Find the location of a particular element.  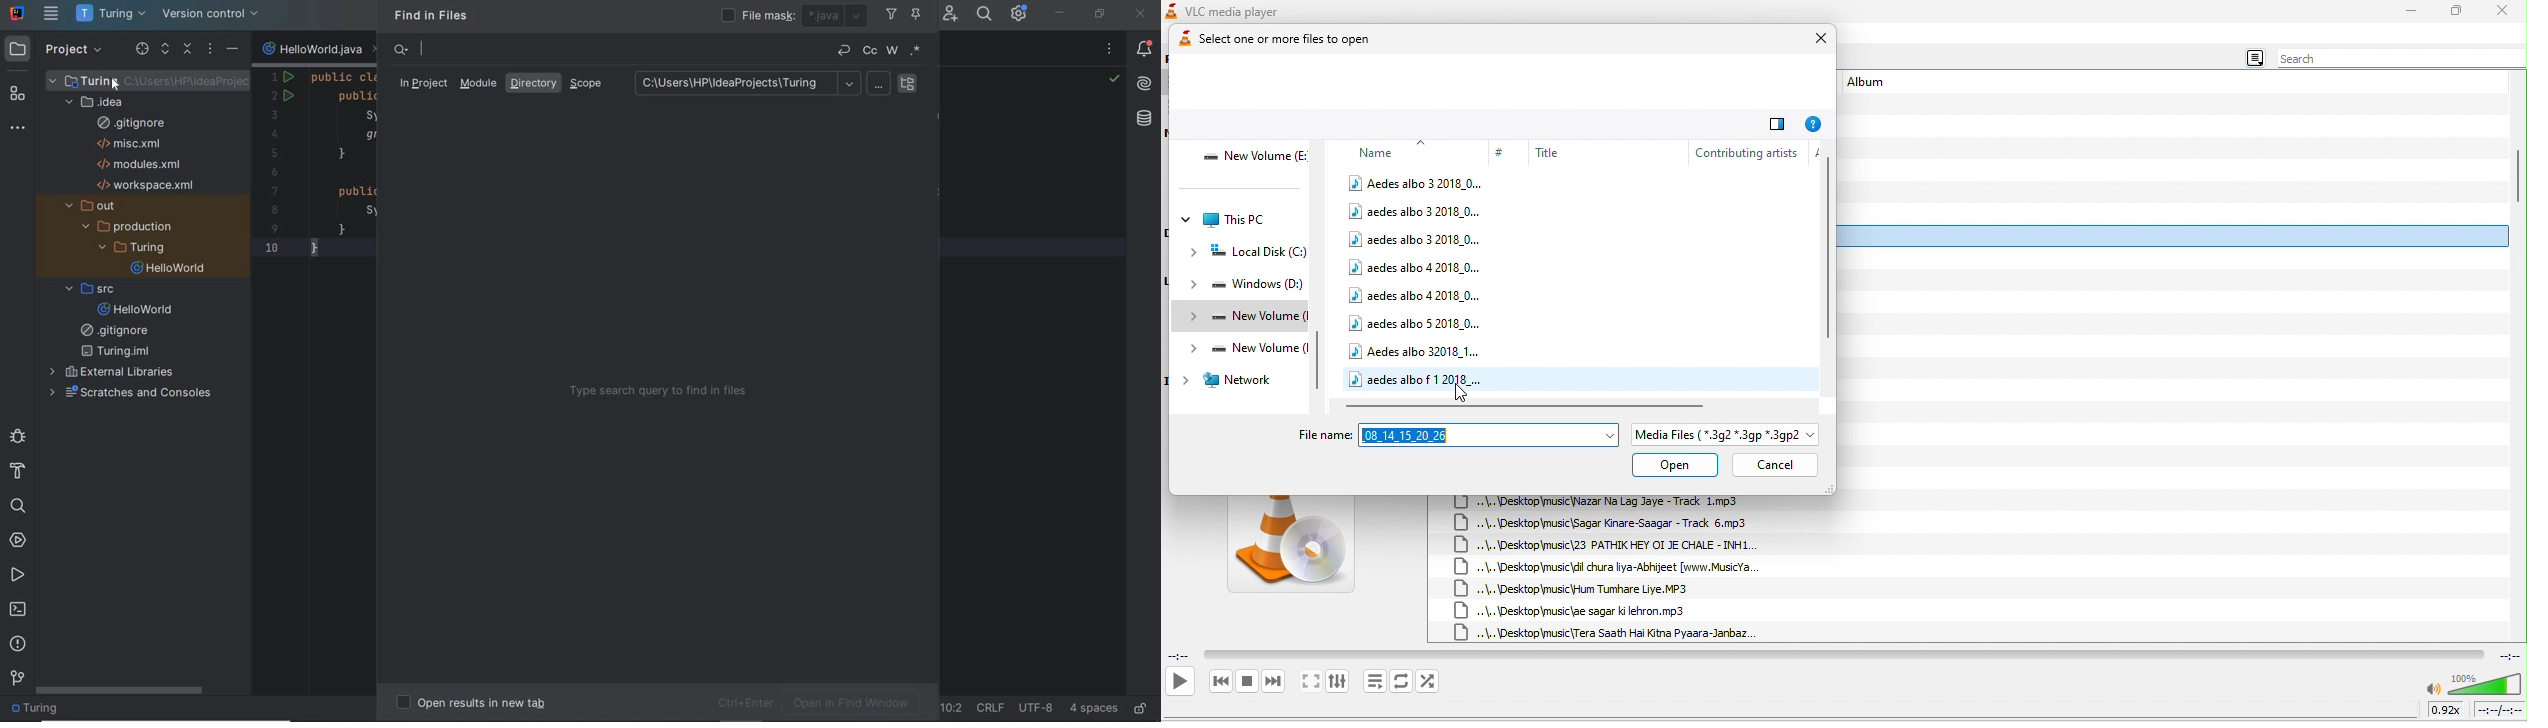

windows (D:) is located at coordinates (1245, 287).